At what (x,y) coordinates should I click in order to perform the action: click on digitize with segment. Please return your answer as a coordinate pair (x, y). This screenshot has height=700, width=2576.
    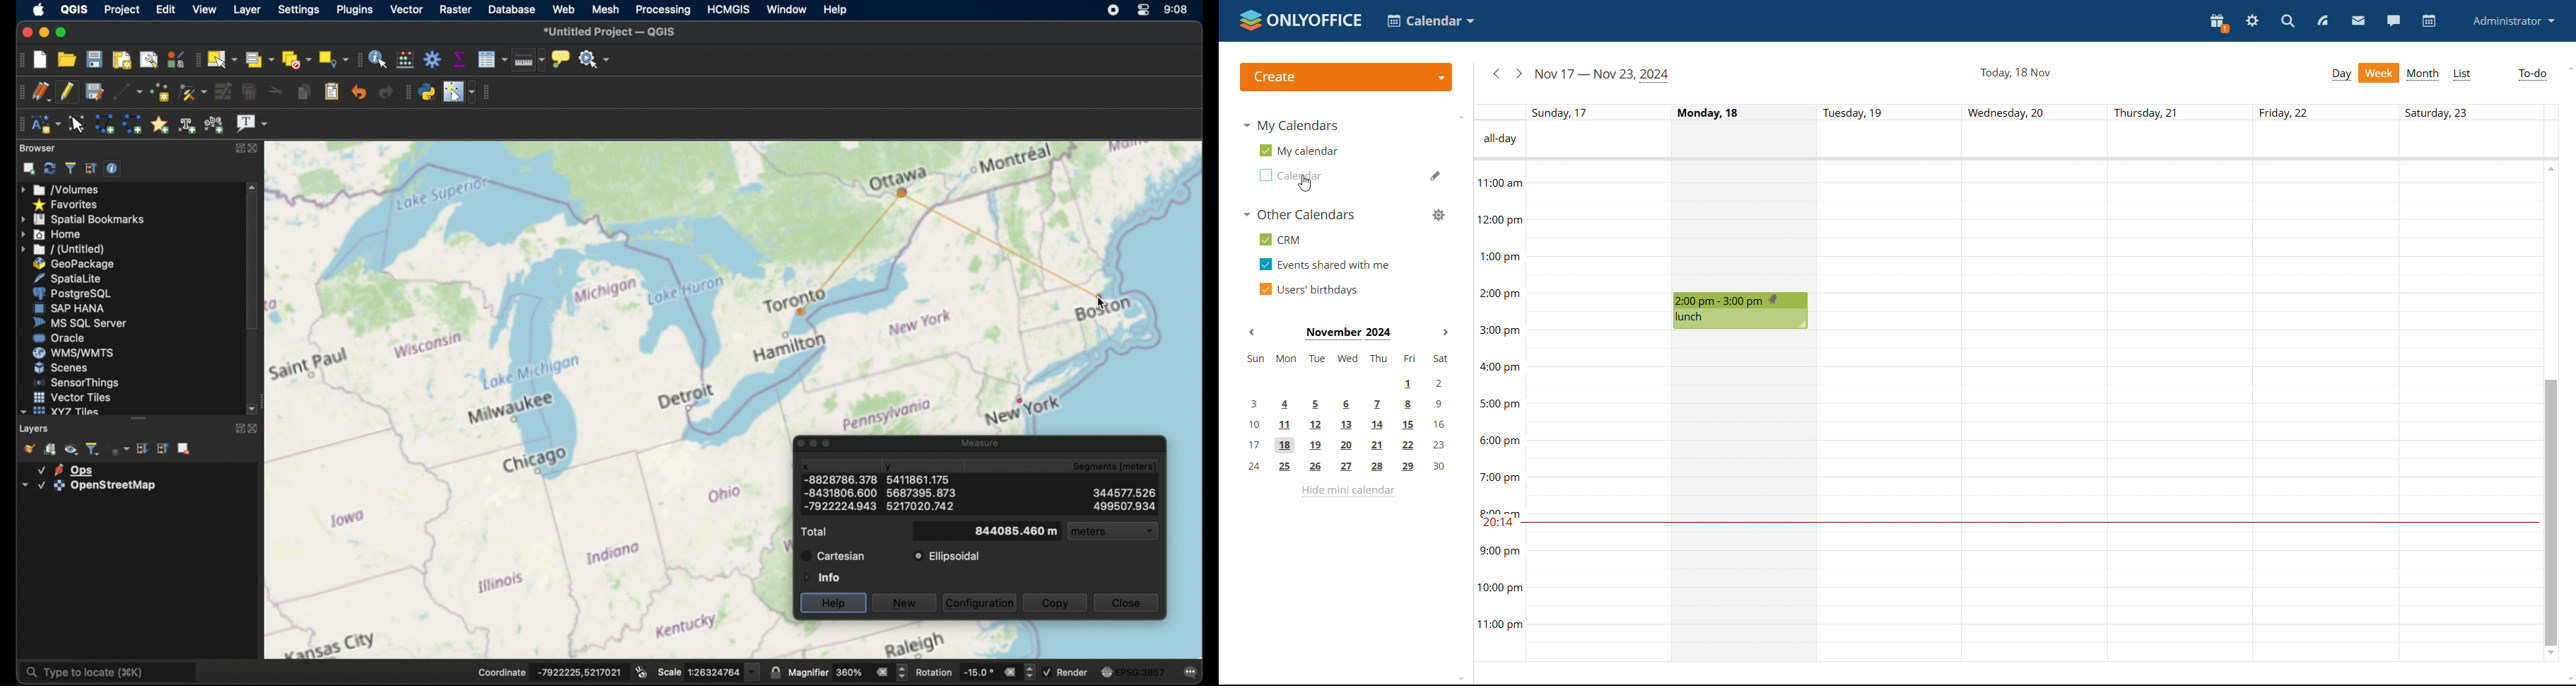
    Looking at the image, I should click on (127, 91).